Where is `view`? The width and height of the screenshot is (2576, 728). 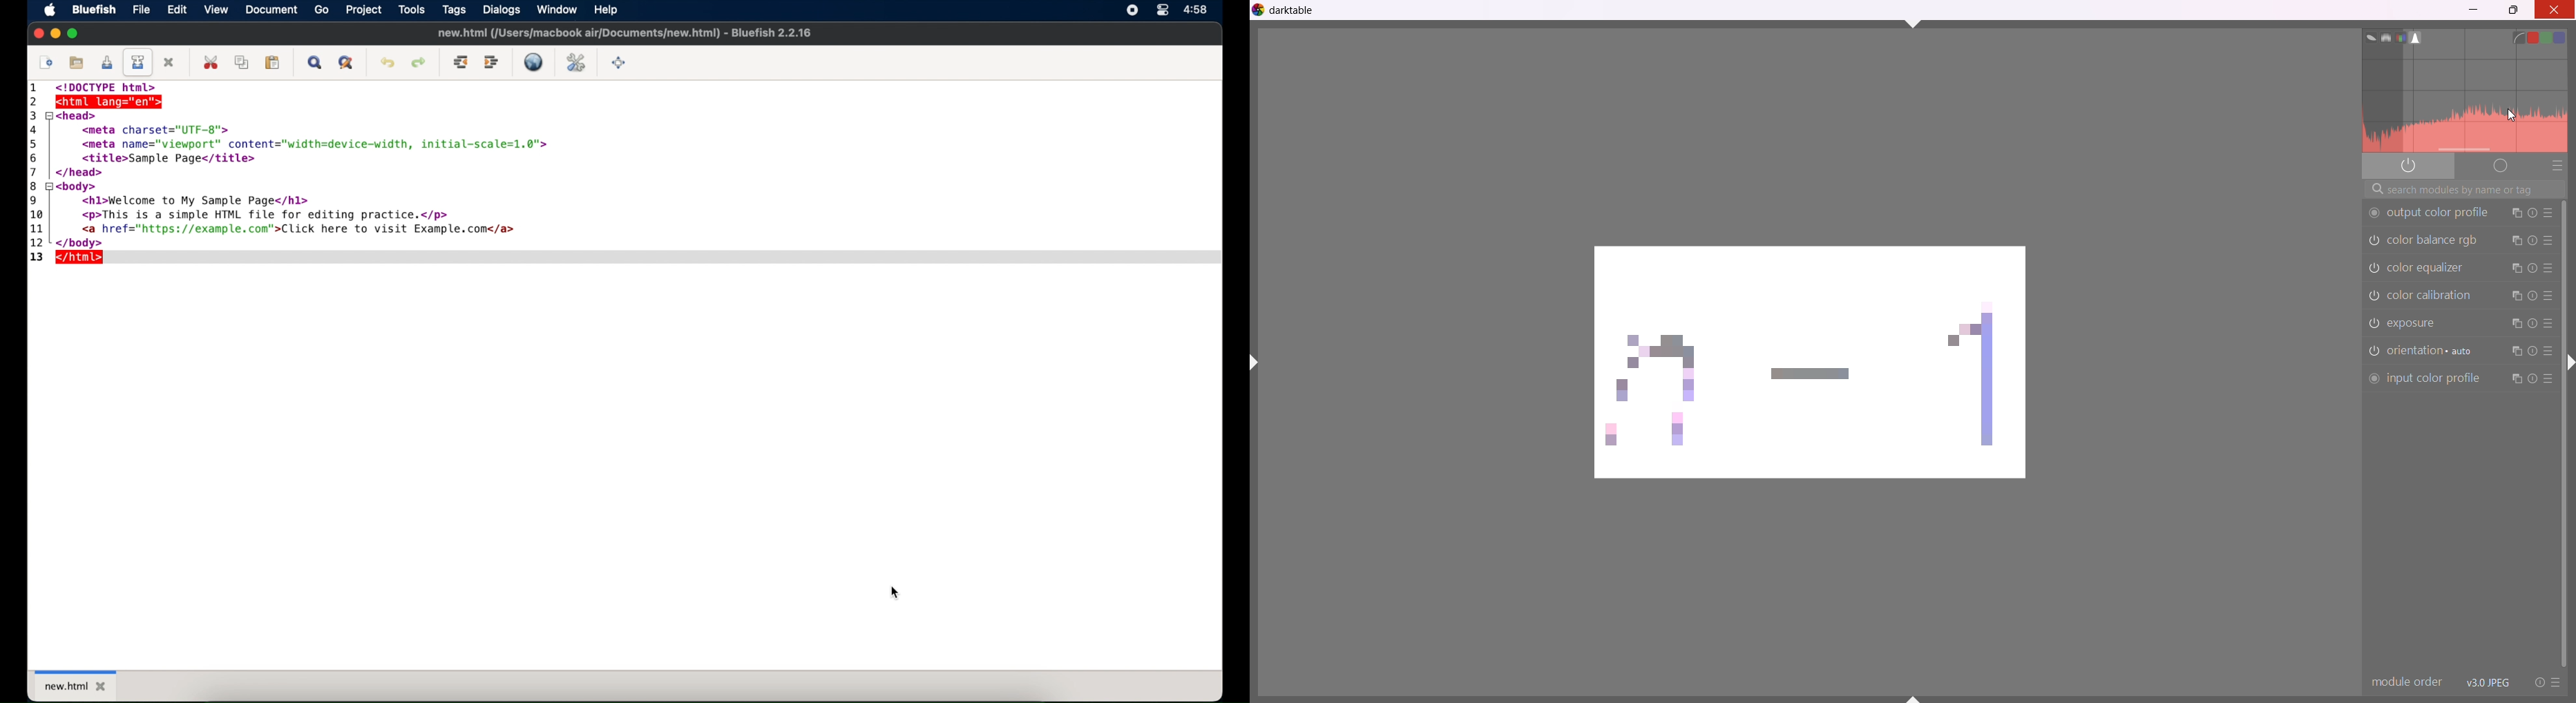 view is located at coordinates (217, 10).